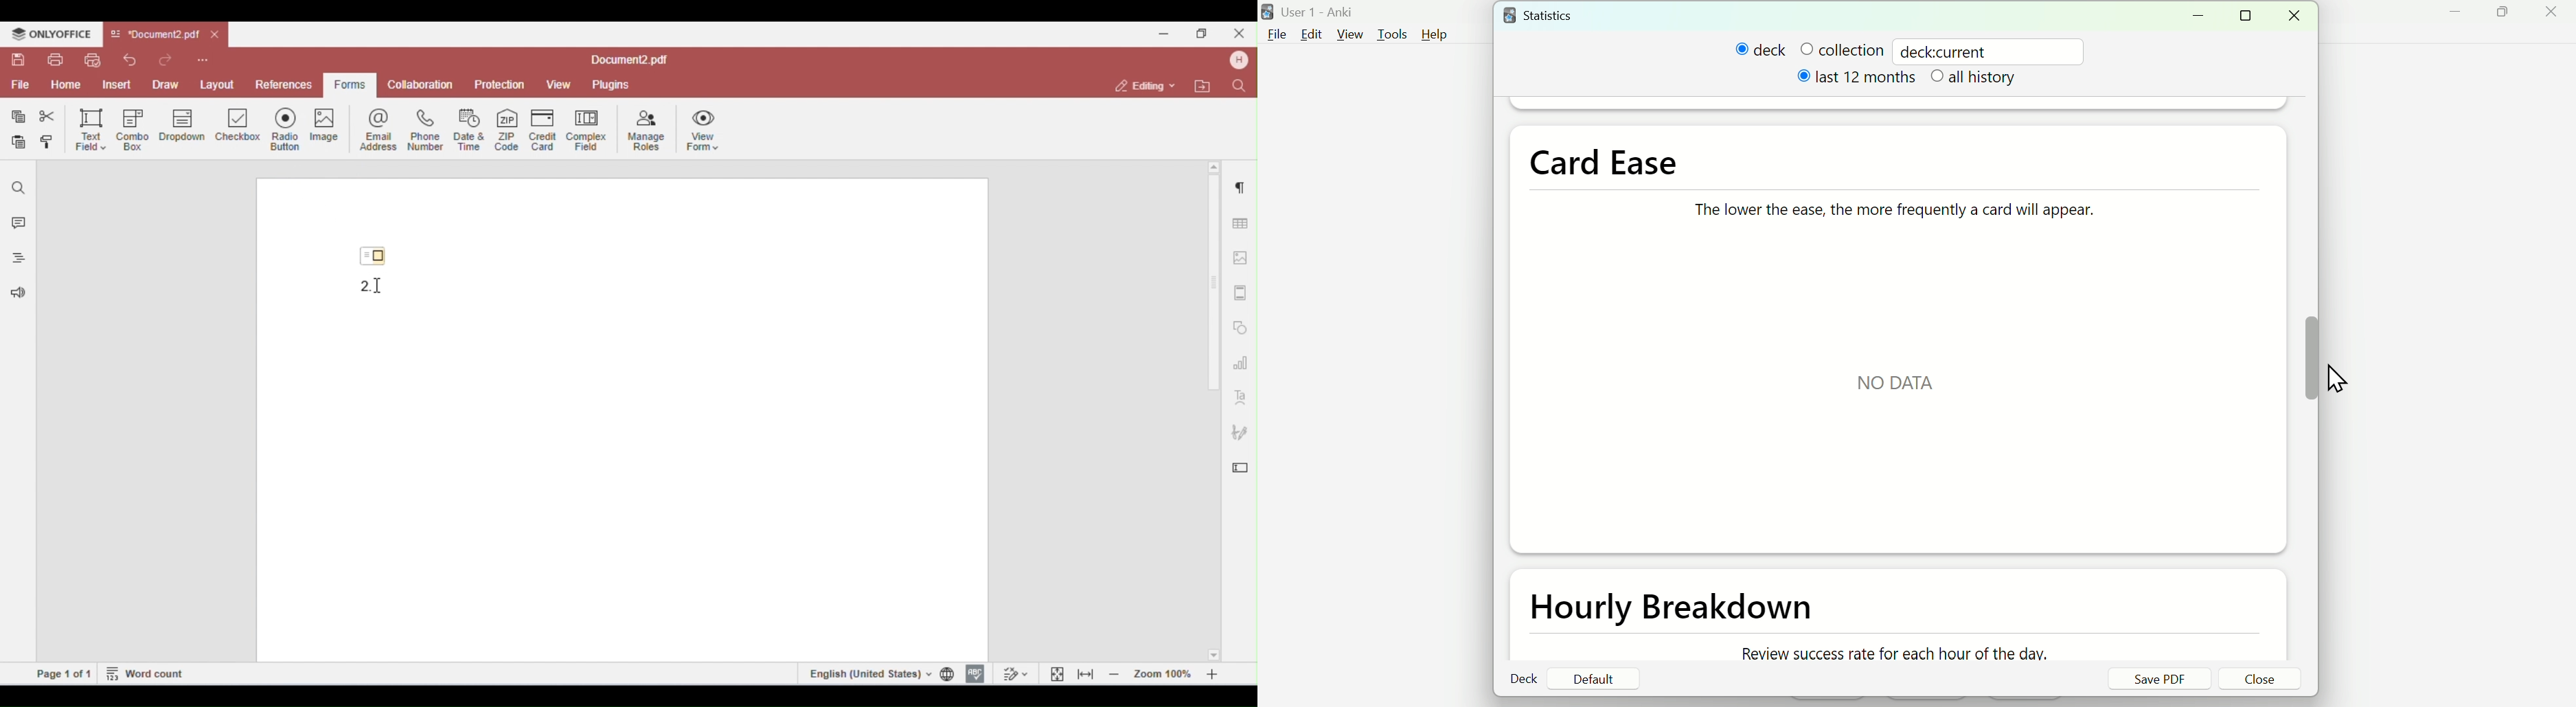  Describe the element at coordinates (1976, 80) in the screenshot. I see `all history` at that location.